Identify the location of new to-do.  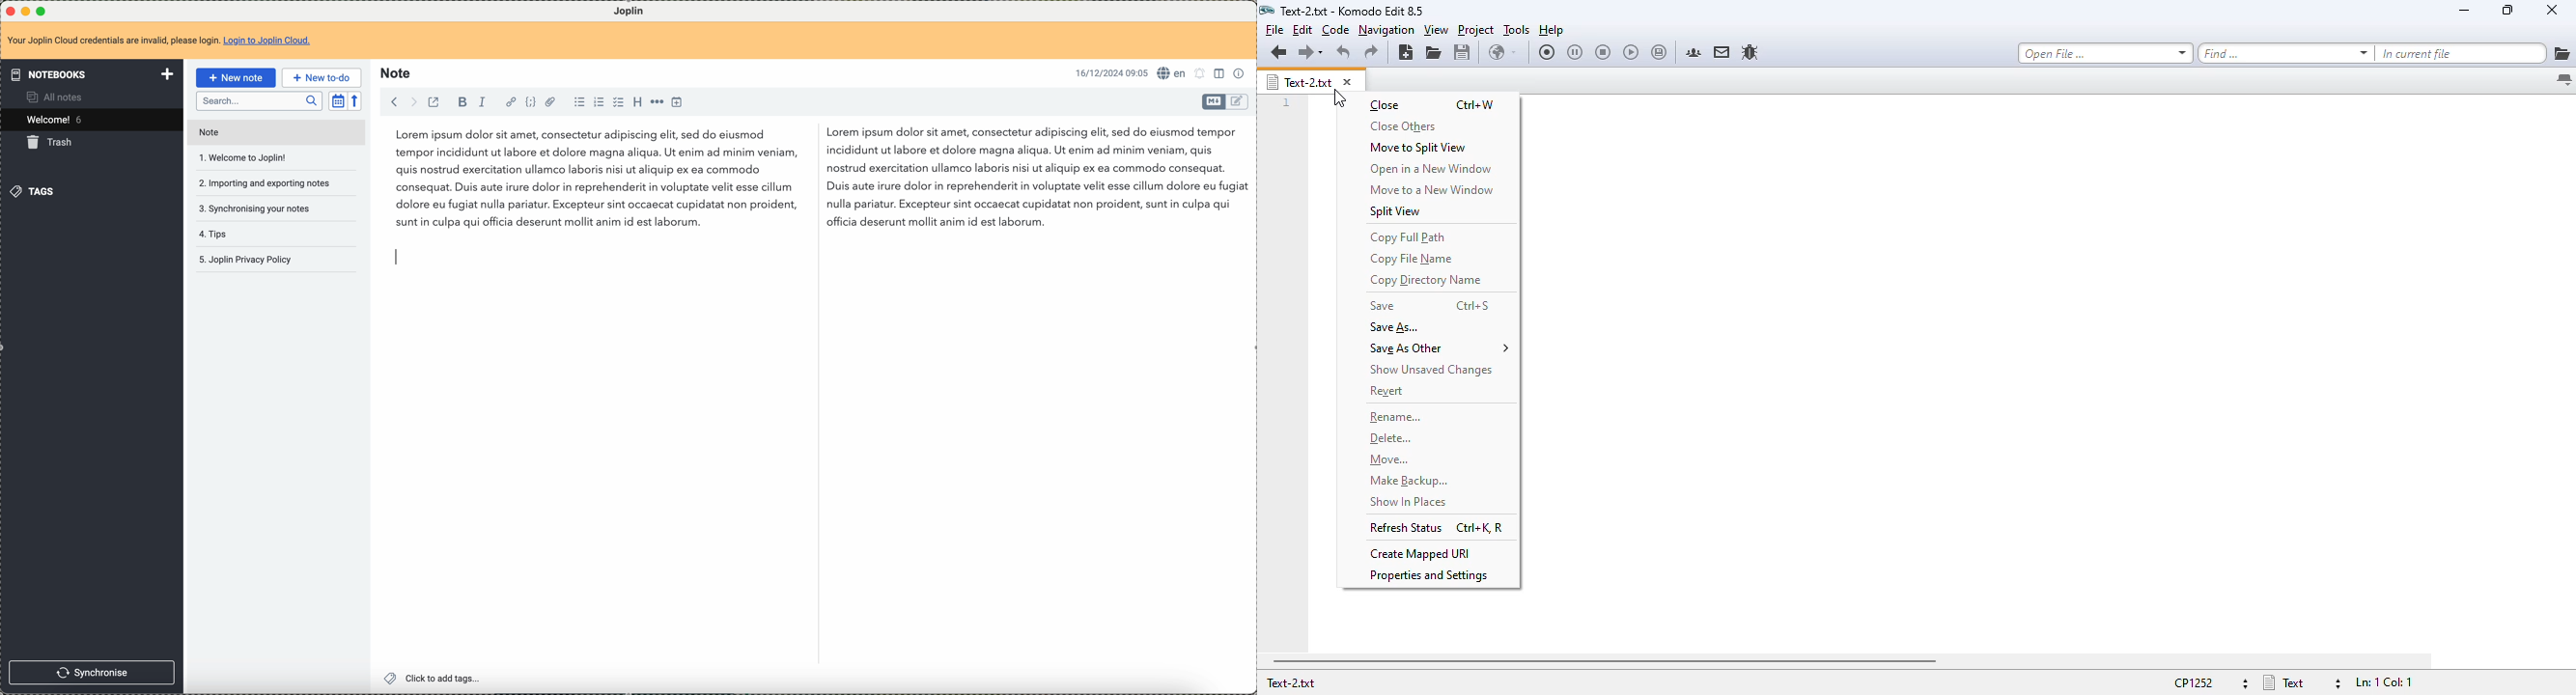
(321, 77).